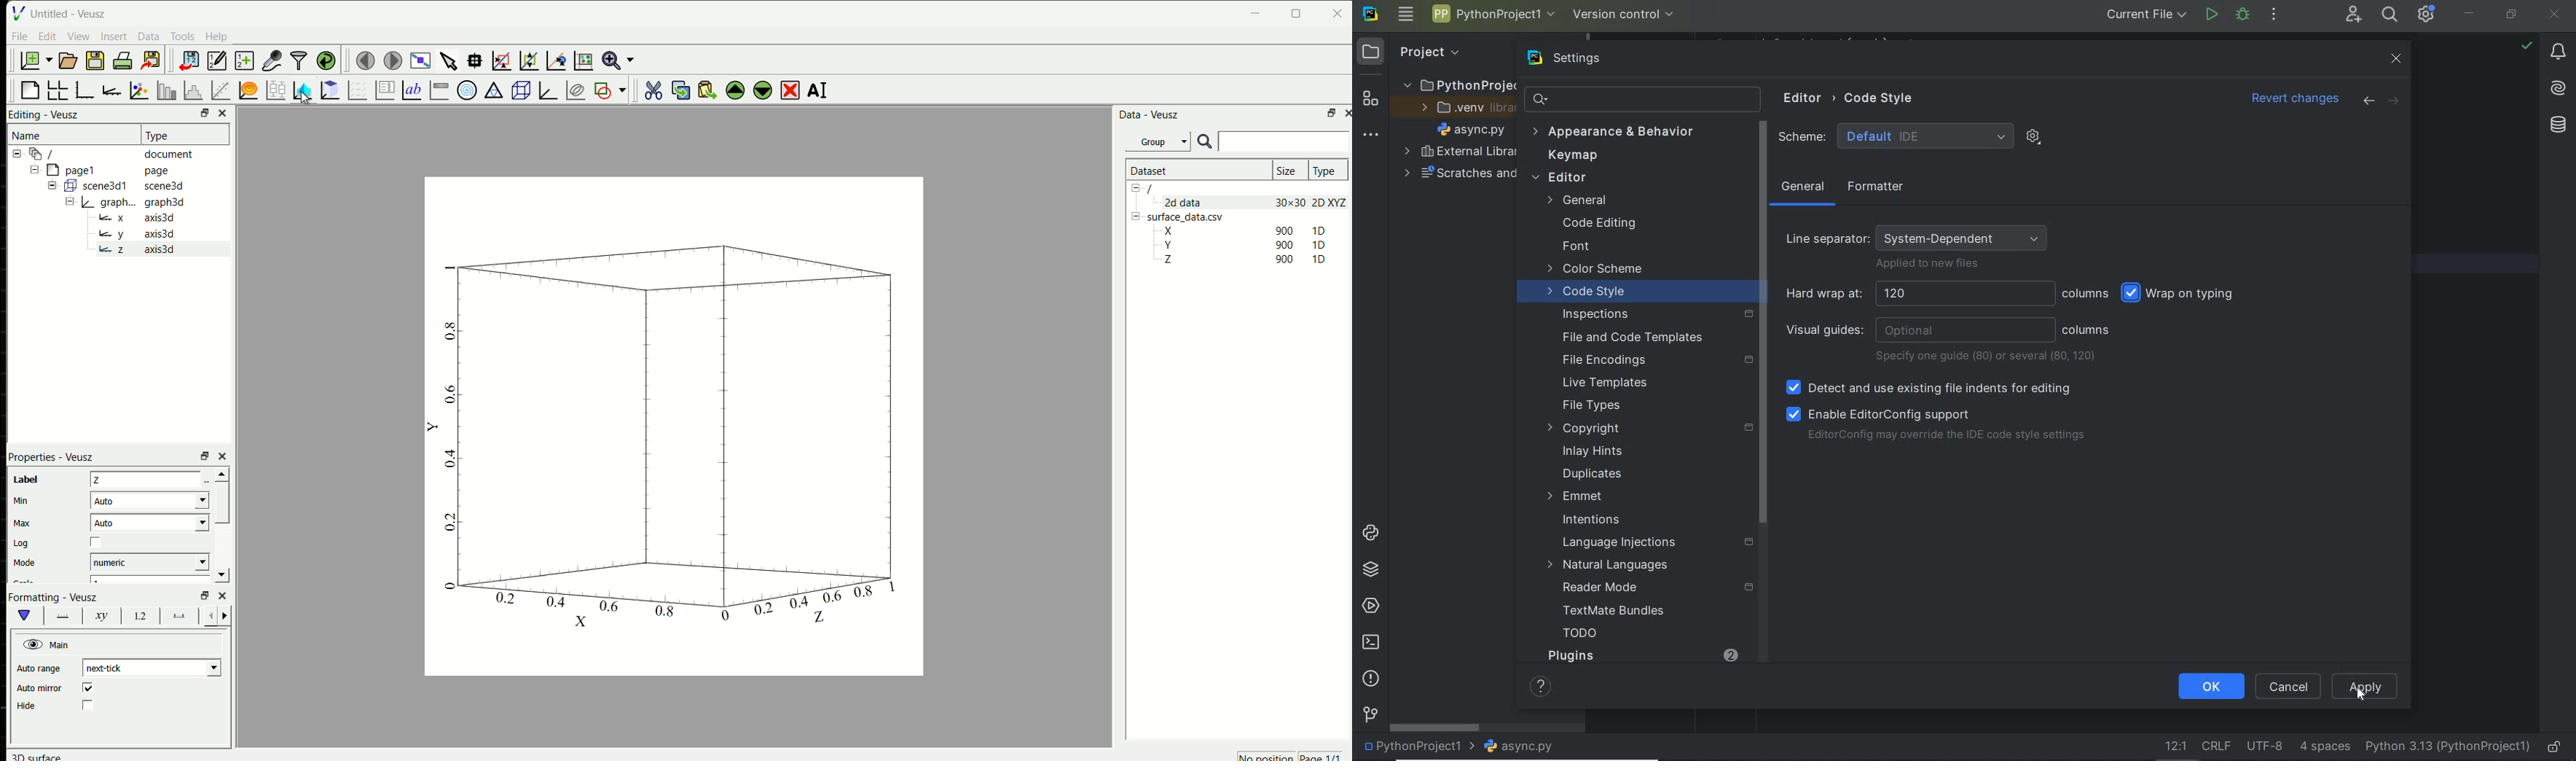 The width and height of the screenshot is (2576, 784). What do you see at coordinates (1240, 259) in the screenshot?
I see `Z 90 1D` at bounding box center [1240, 259].